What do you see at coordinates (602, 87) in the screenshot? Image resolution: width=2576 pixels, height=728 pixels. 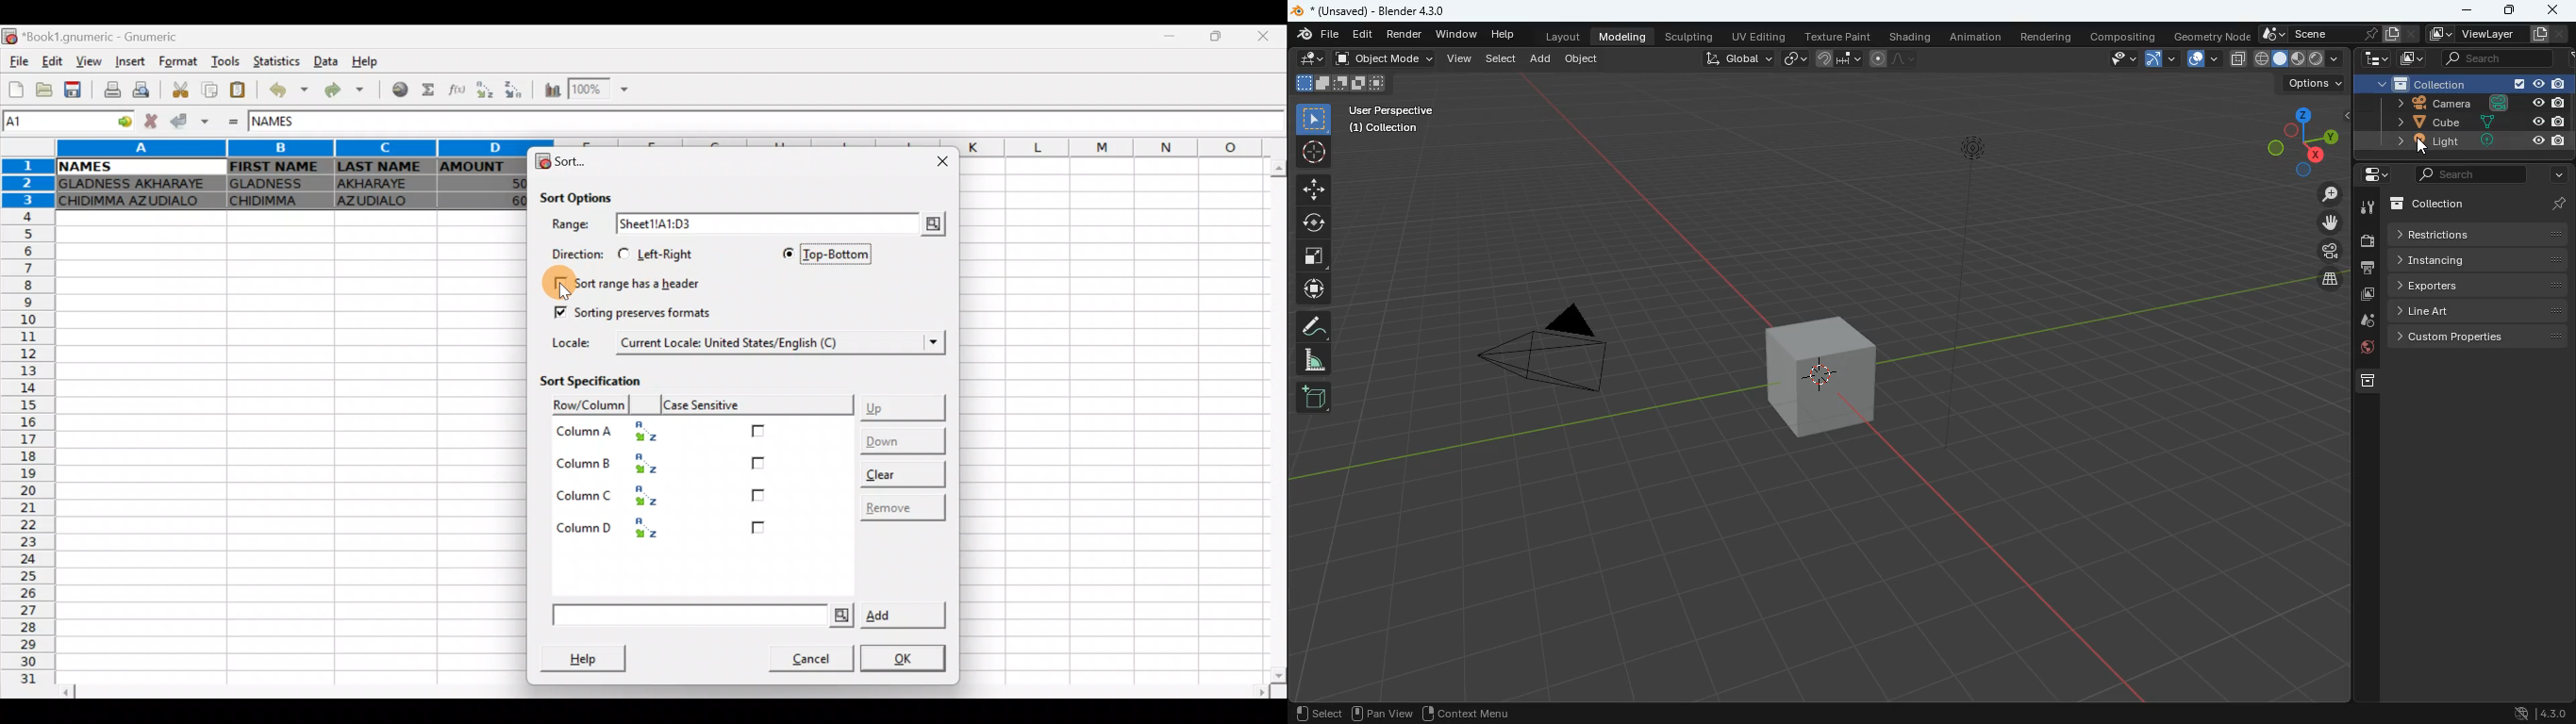 I see `Zoom` at bounding box center [602, 87].